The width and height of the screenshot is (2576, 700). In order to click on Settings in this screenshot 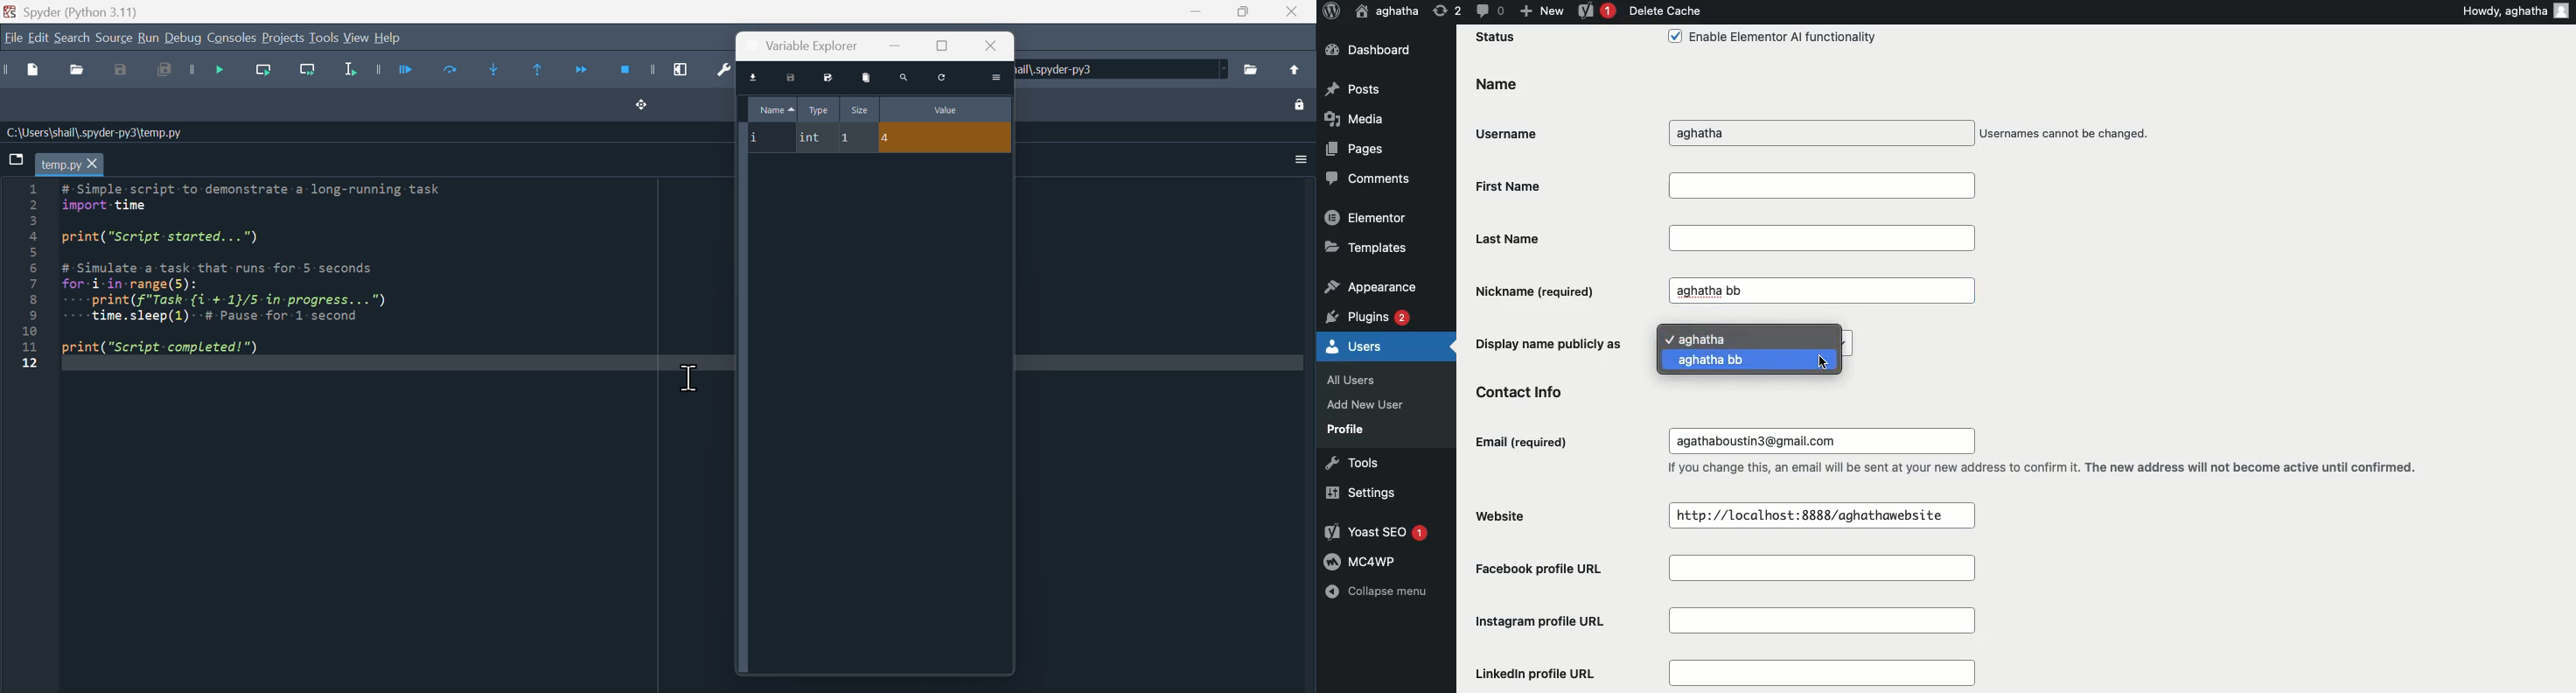, I will do `click(1358, 493)`.